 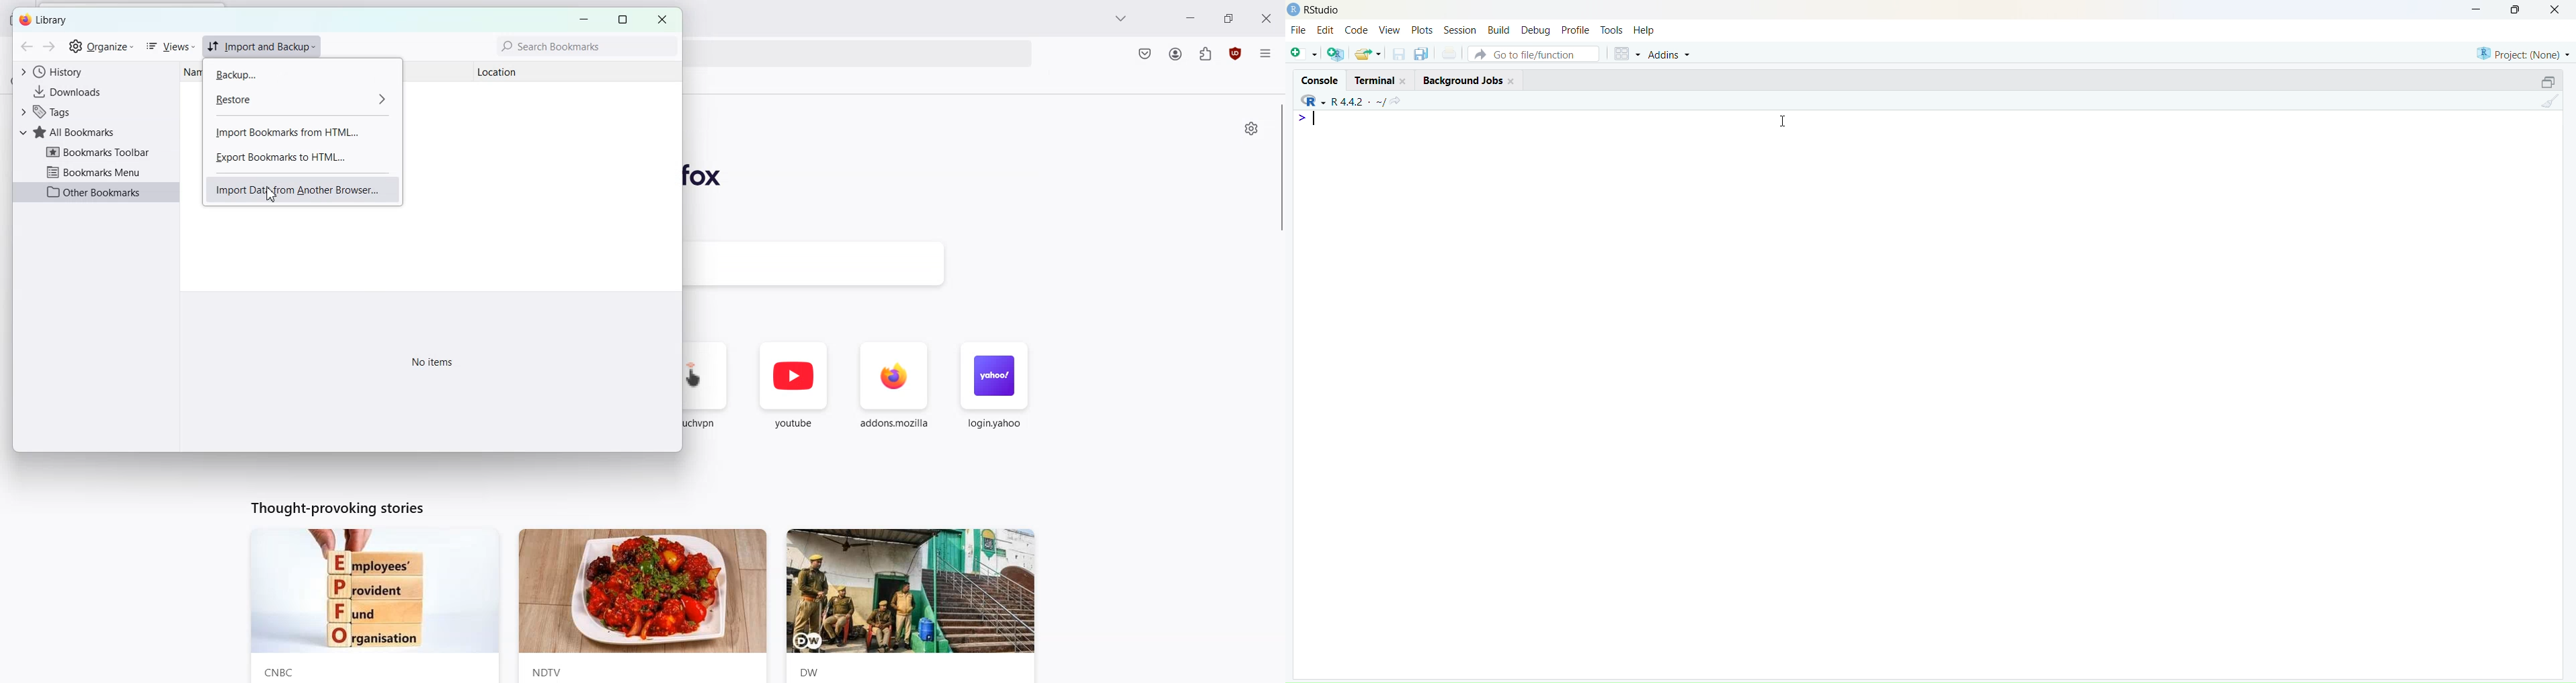 I want to click on Personalize new Tab, so click(x=1253, y=129).